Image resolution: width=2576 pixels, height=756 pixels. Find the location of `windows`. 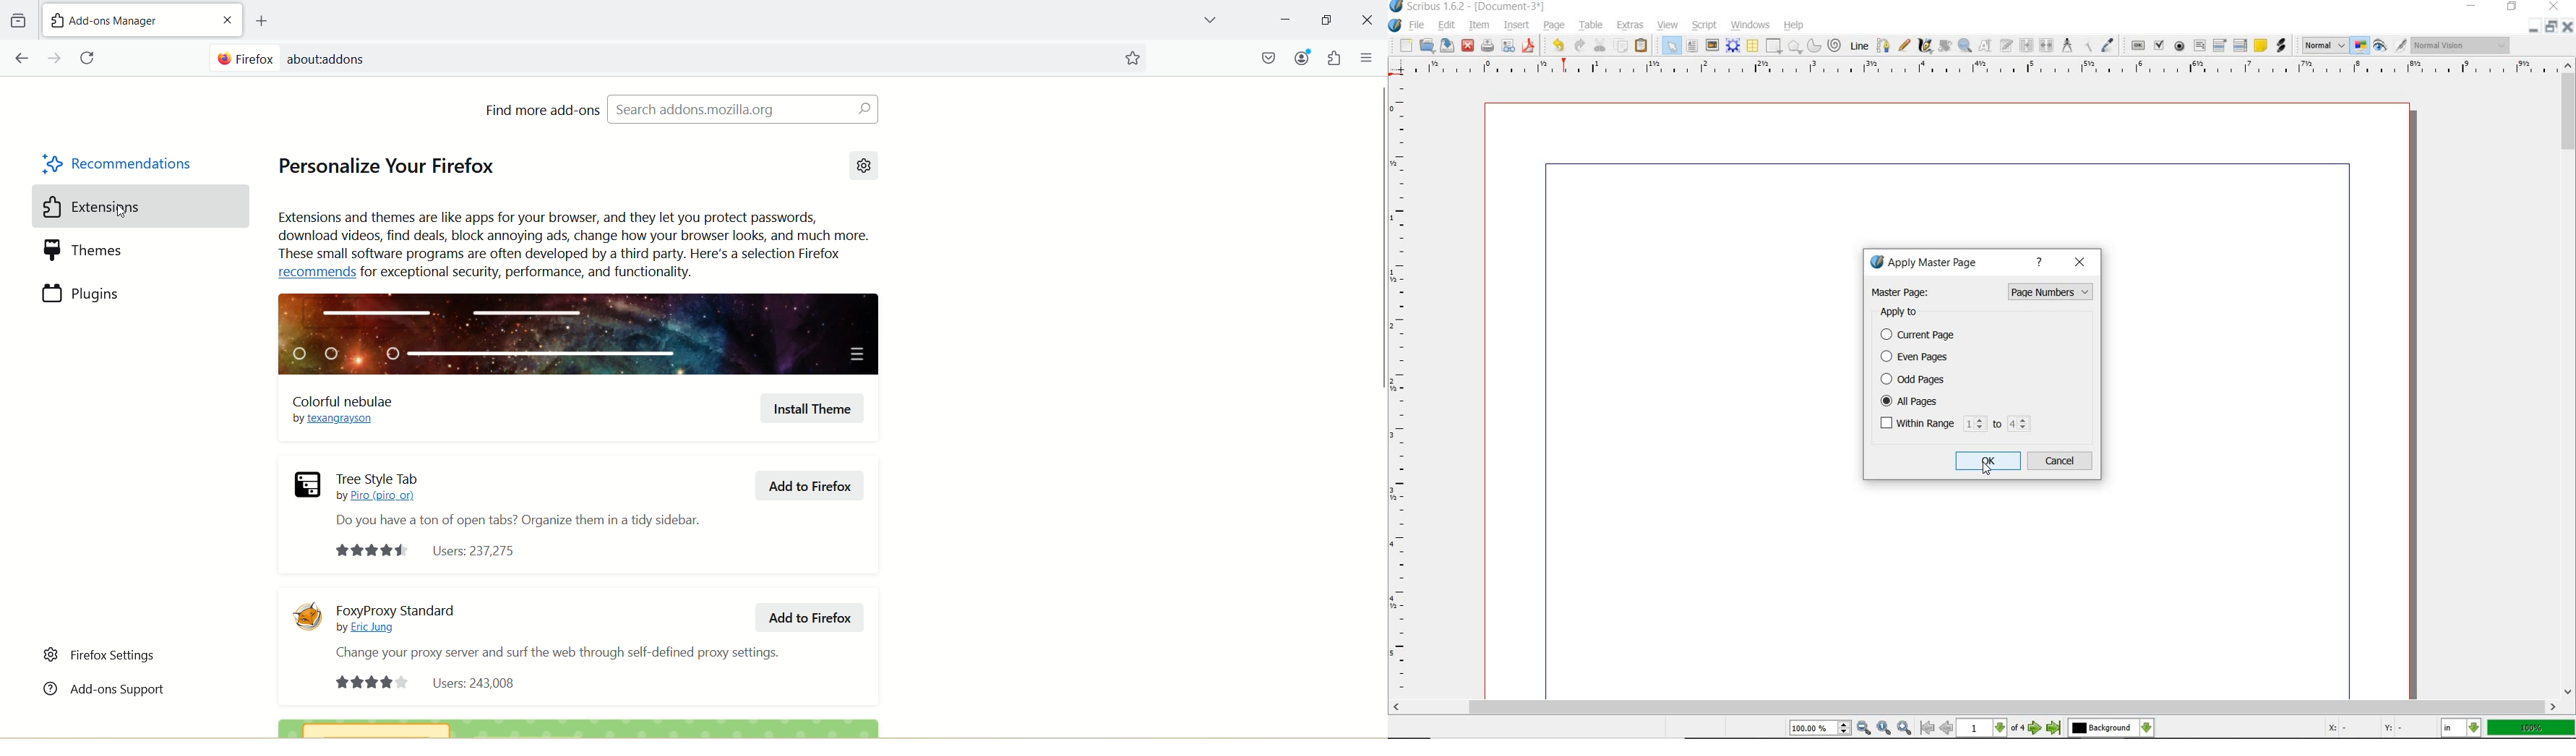

windows is located at coordinates (1751, 25).